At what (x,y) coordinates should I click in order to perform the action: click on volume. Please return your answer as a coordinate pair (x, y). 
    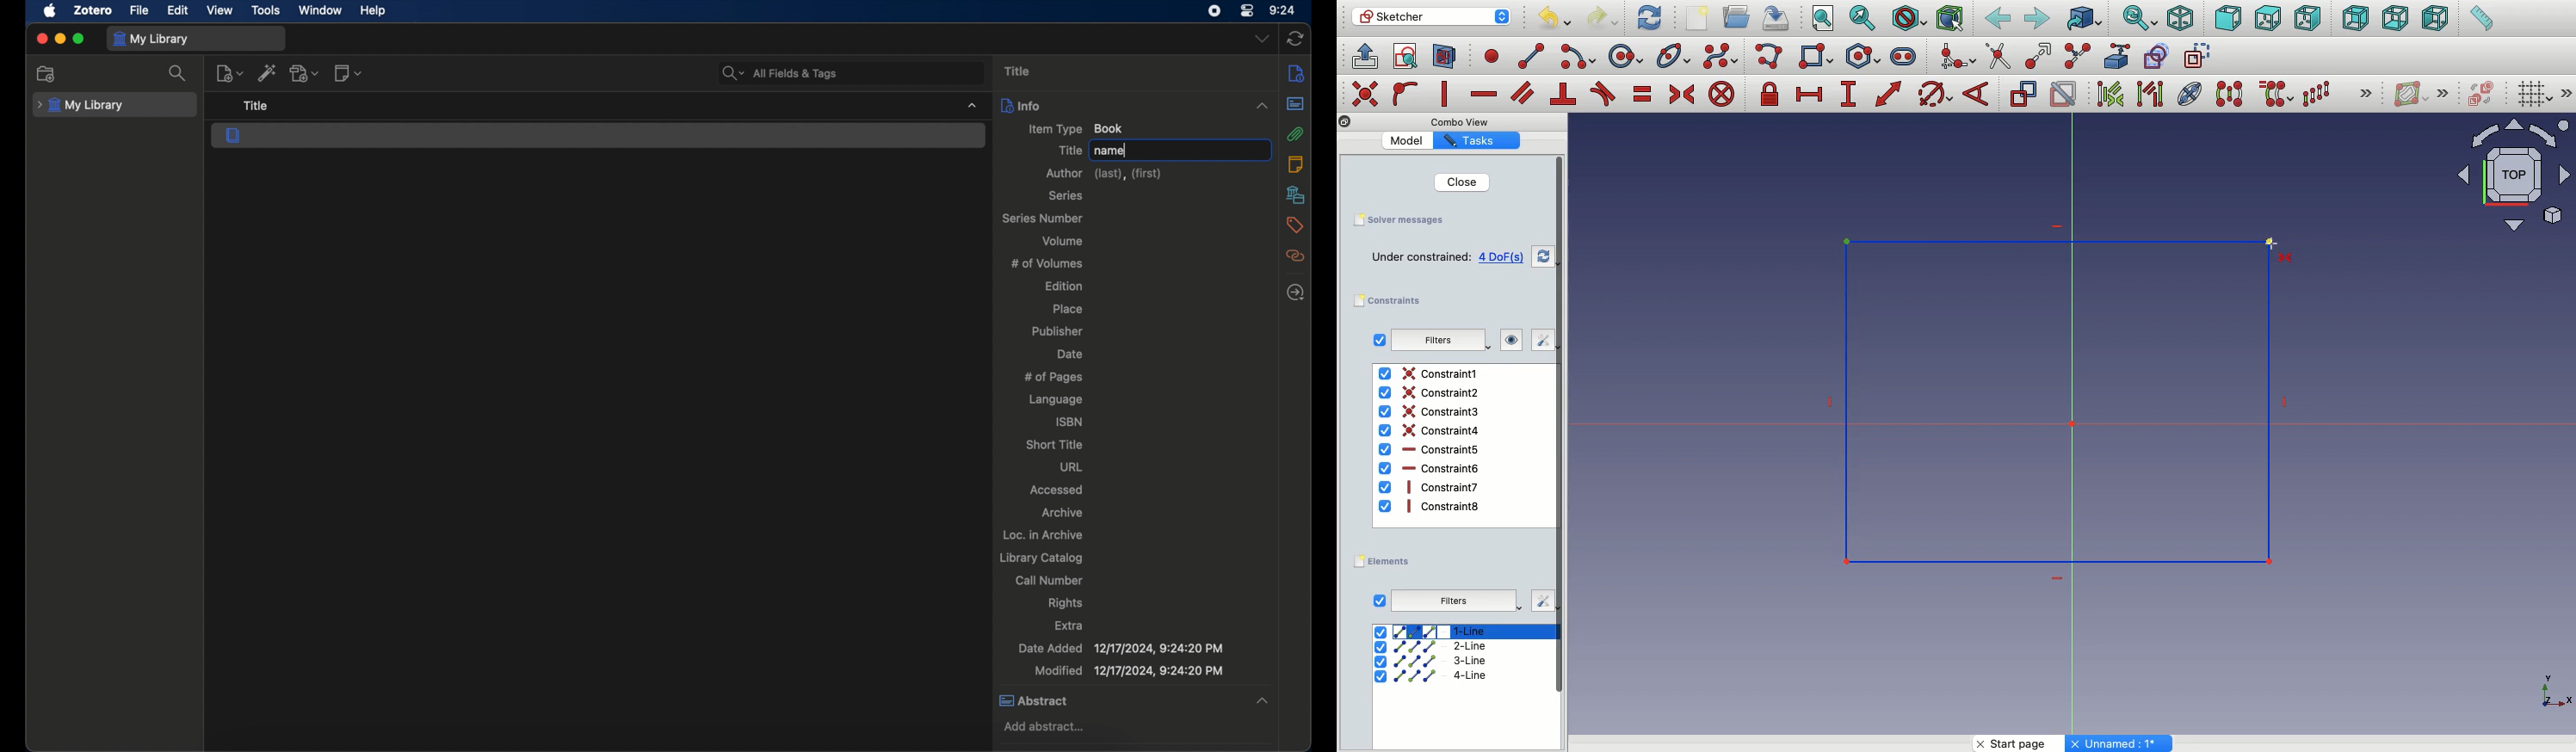
    Looking at the image, I should click on (1064, 240).